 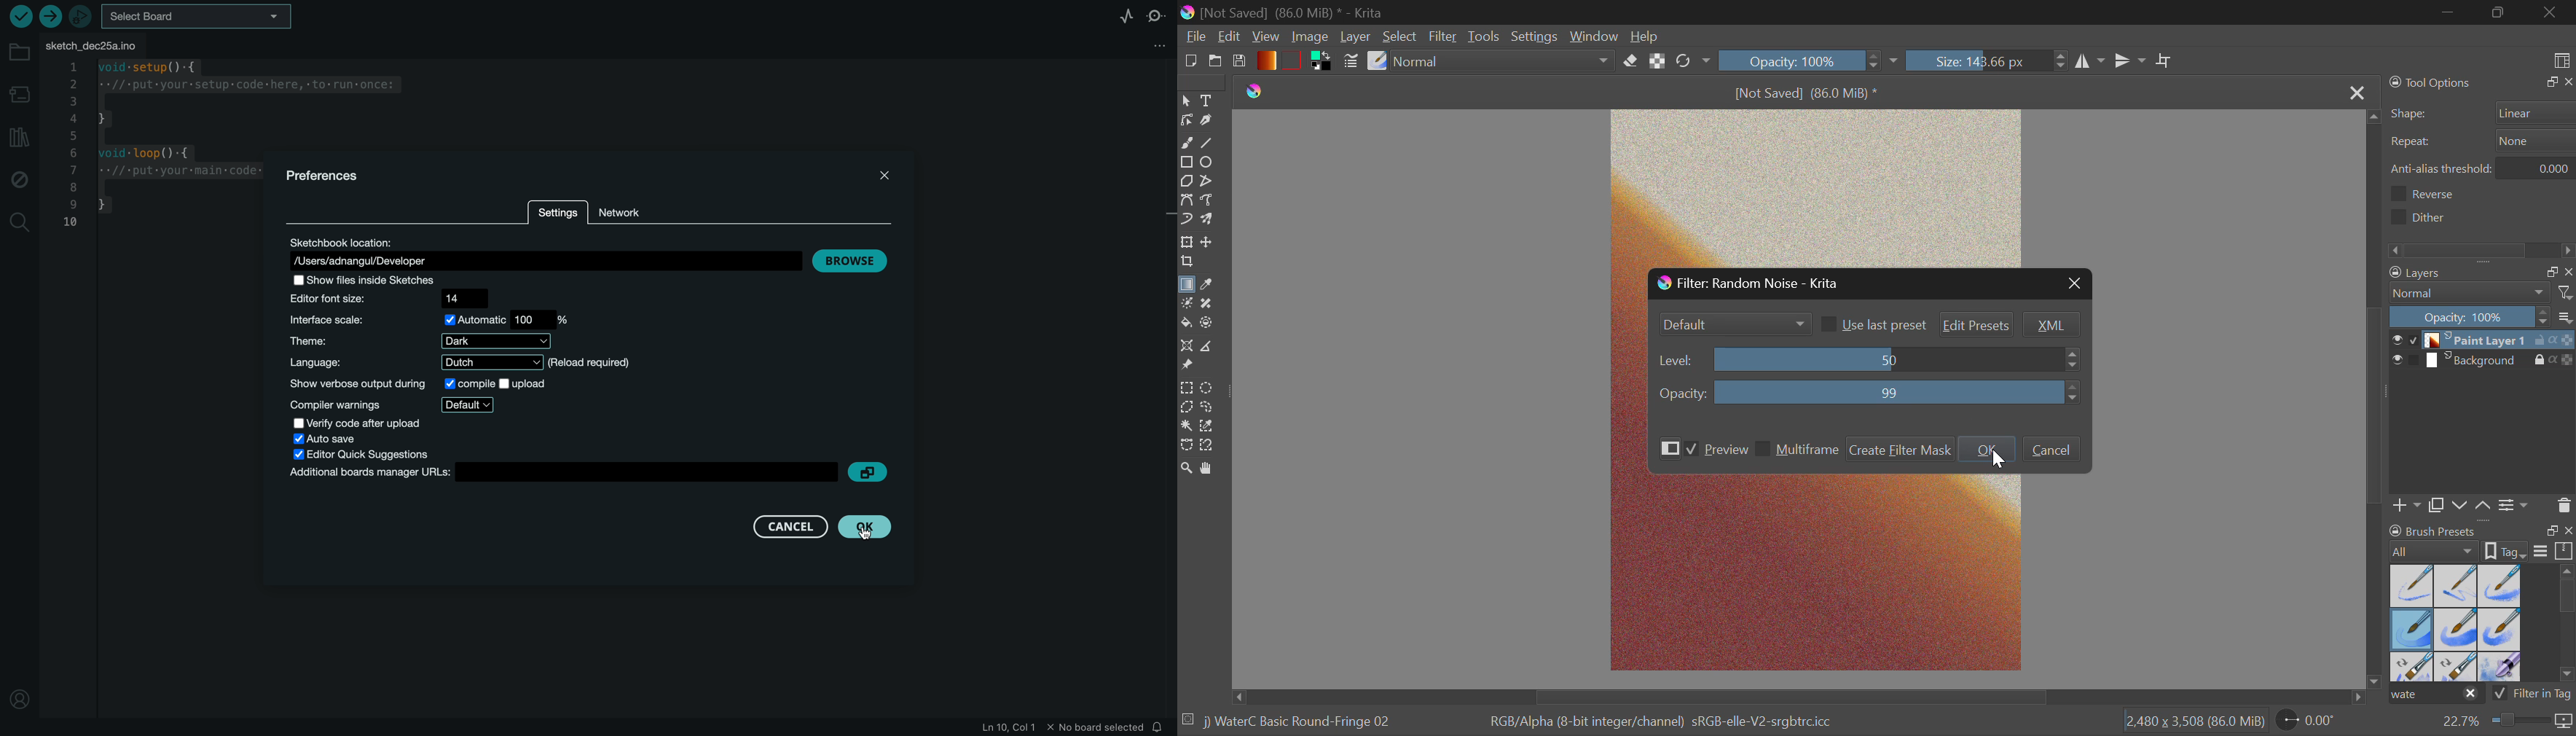 I want to click on horizontal scroll bar, so click(x=2567, y=625).